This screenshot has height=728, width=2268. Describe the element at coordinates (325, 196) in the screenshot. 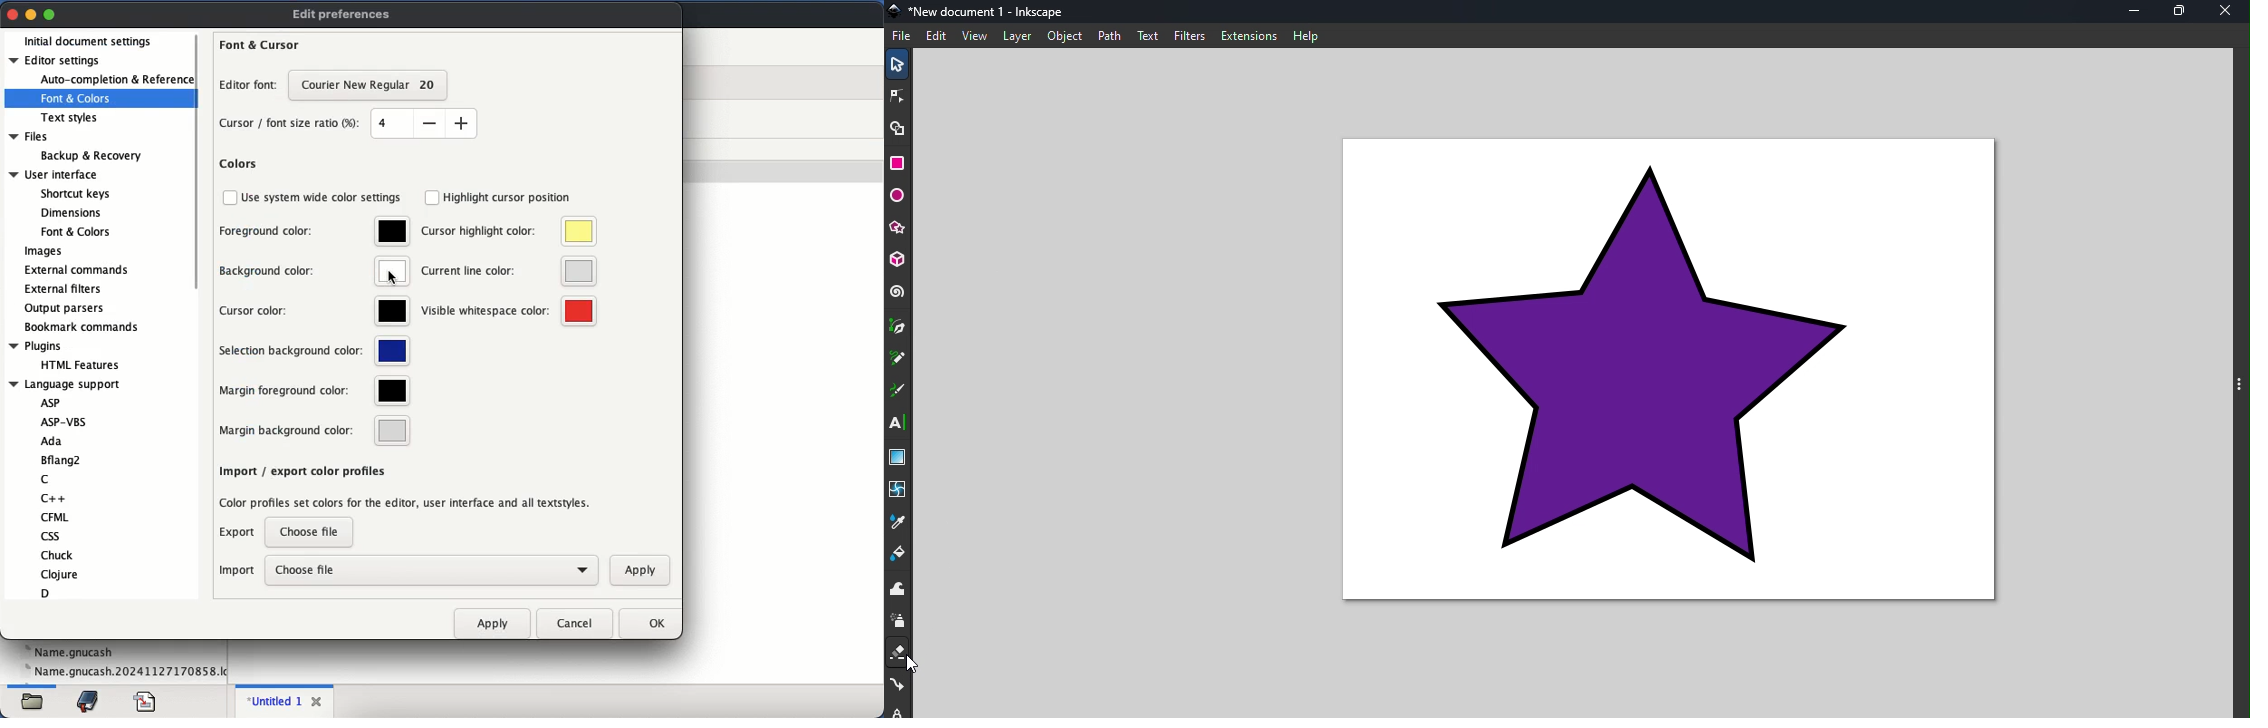

I see `use system wide color settings` at that location.